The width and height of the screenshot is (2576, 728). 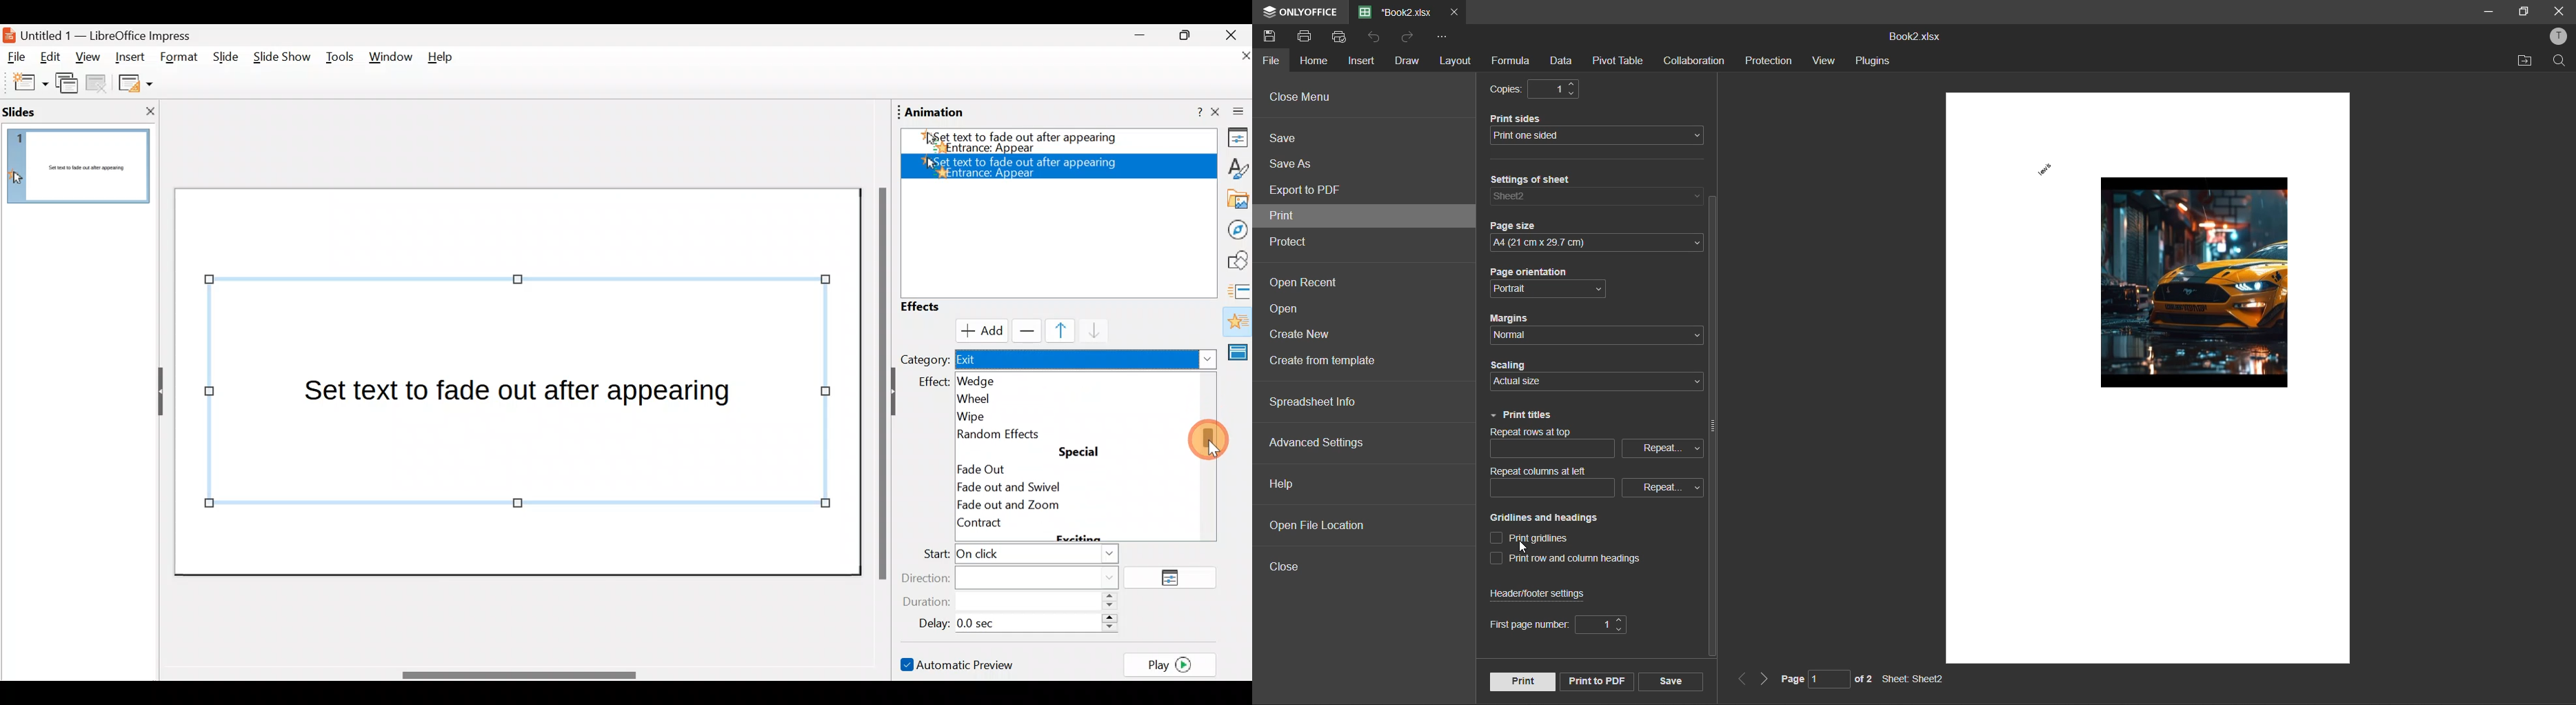 What do you see at coordinates (1551, 434) in the screenshot?
I see `repeat rows on top ` at bounding box center [1551, 434].